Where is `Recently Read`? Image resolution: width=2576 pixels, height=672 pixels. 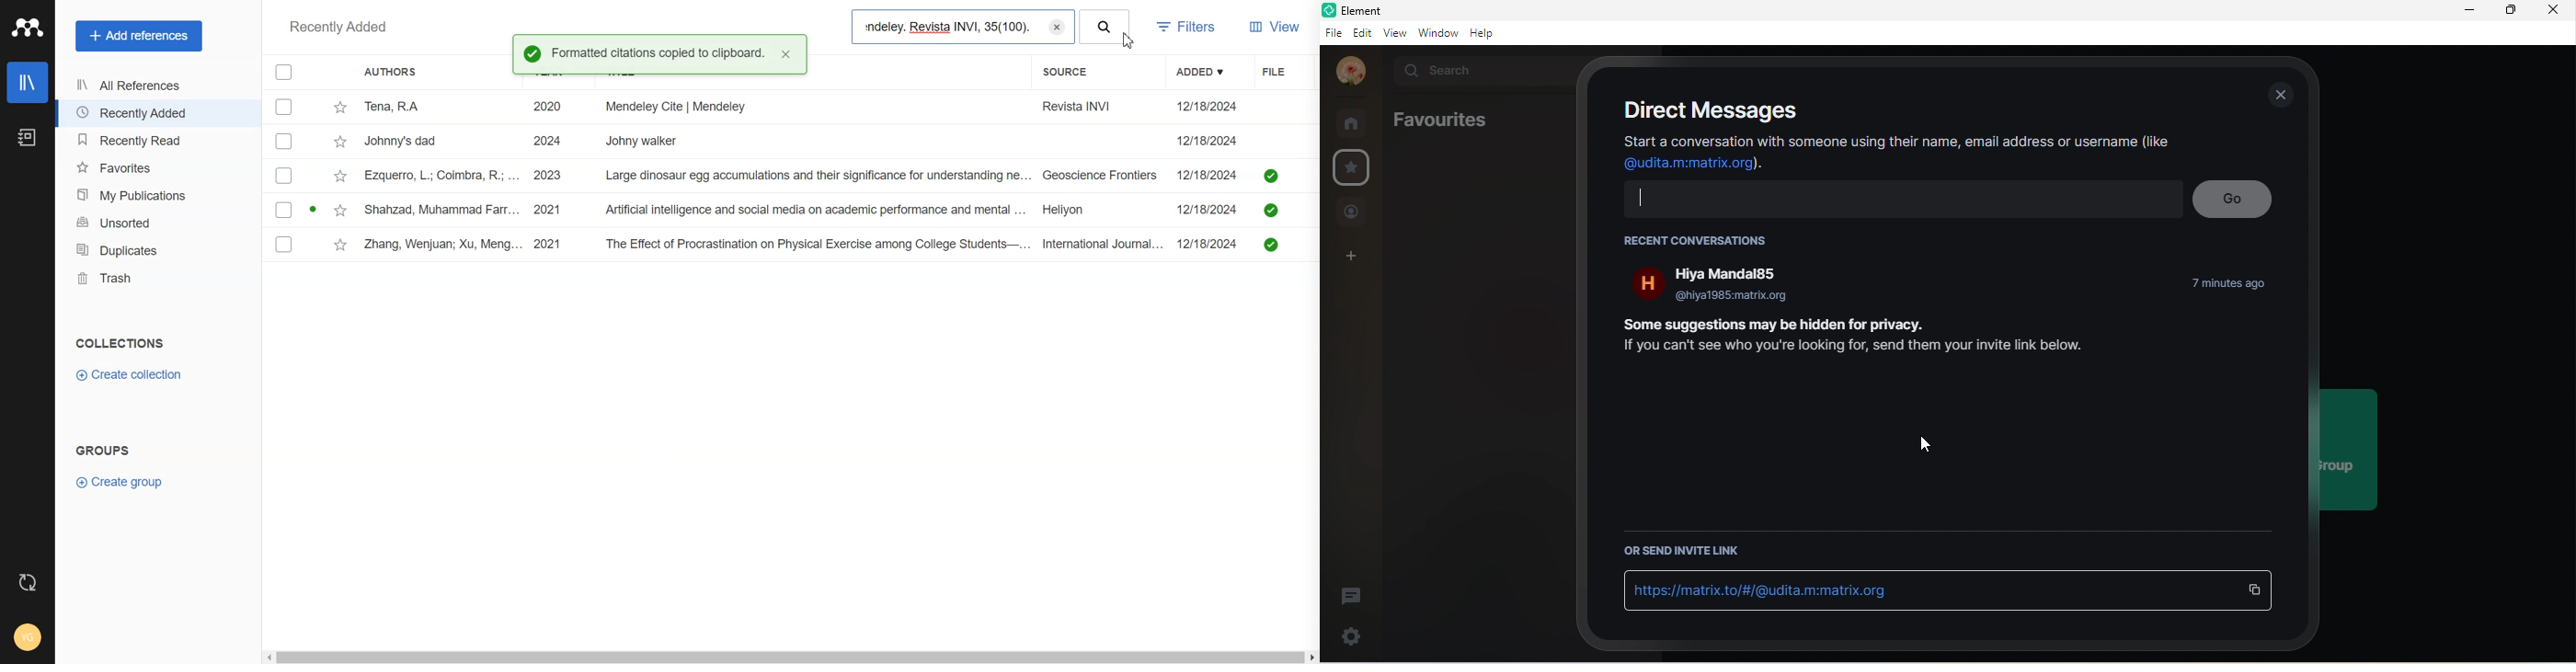 Recently Read is located at coordinates (156, 140).